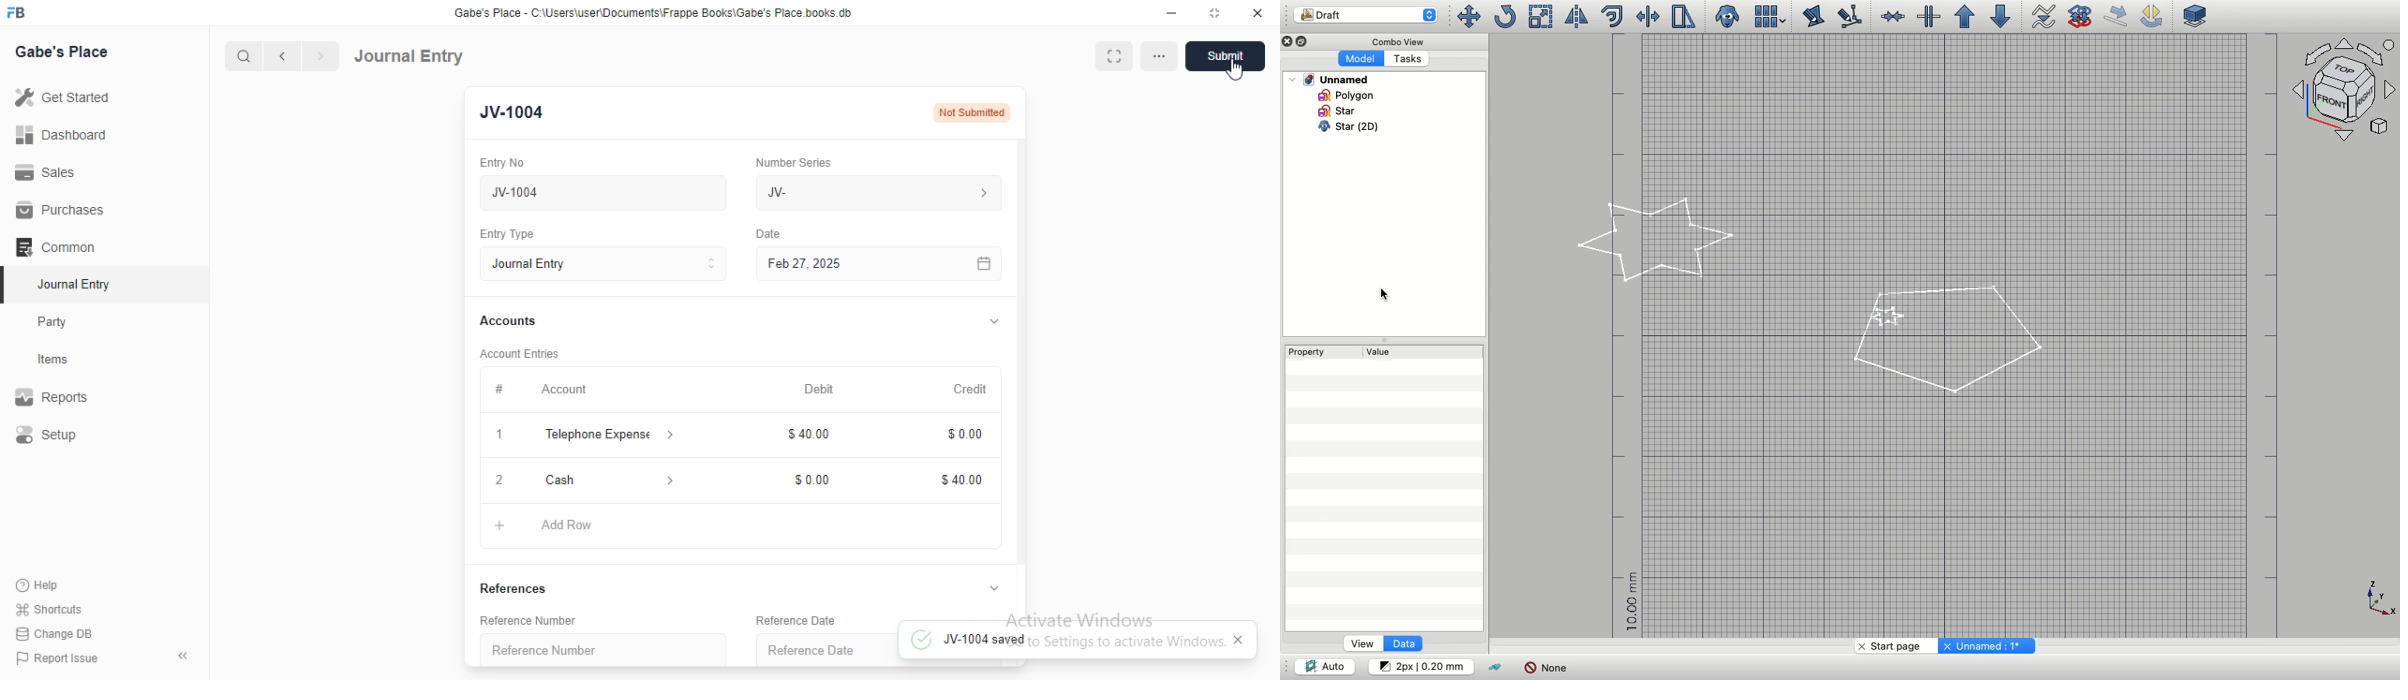 The width and height of the screenshot is (2408, 700). I want to click on Search, so click(239, 56).